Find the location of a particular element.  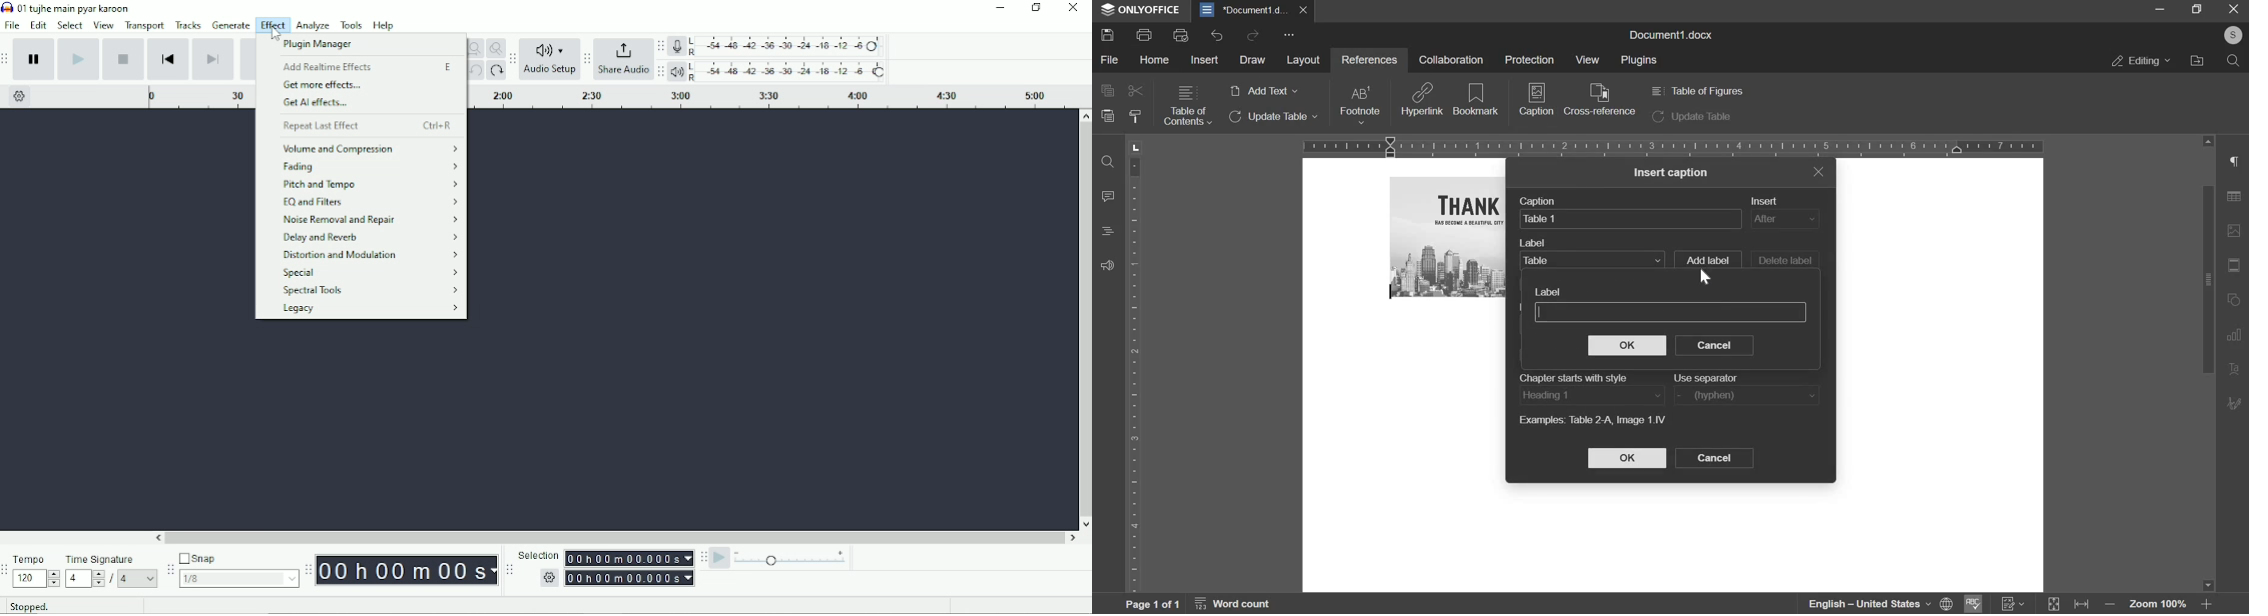

Text is located at coordinates (2236, 370).